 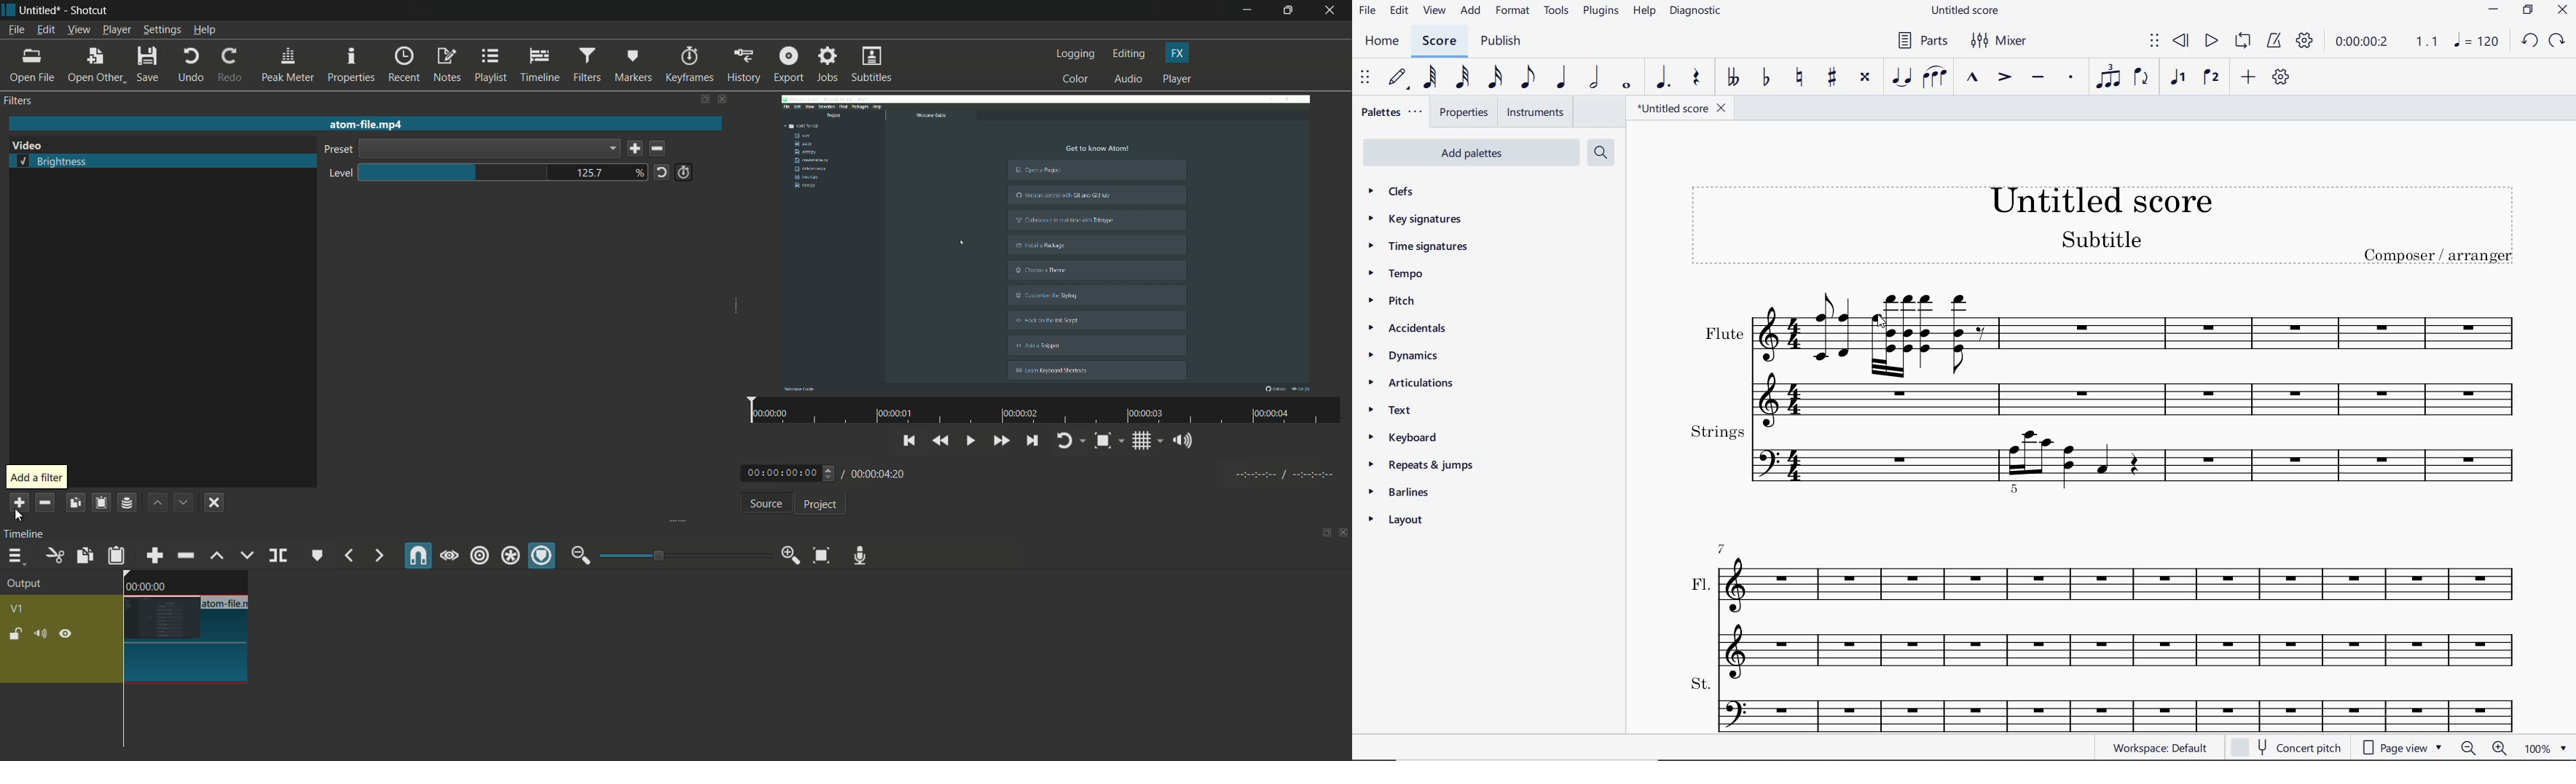 What do you see at coordinates (43, 11) in the screenshot?
I see `Untitled (file name)` at bounding box center [43, 11].